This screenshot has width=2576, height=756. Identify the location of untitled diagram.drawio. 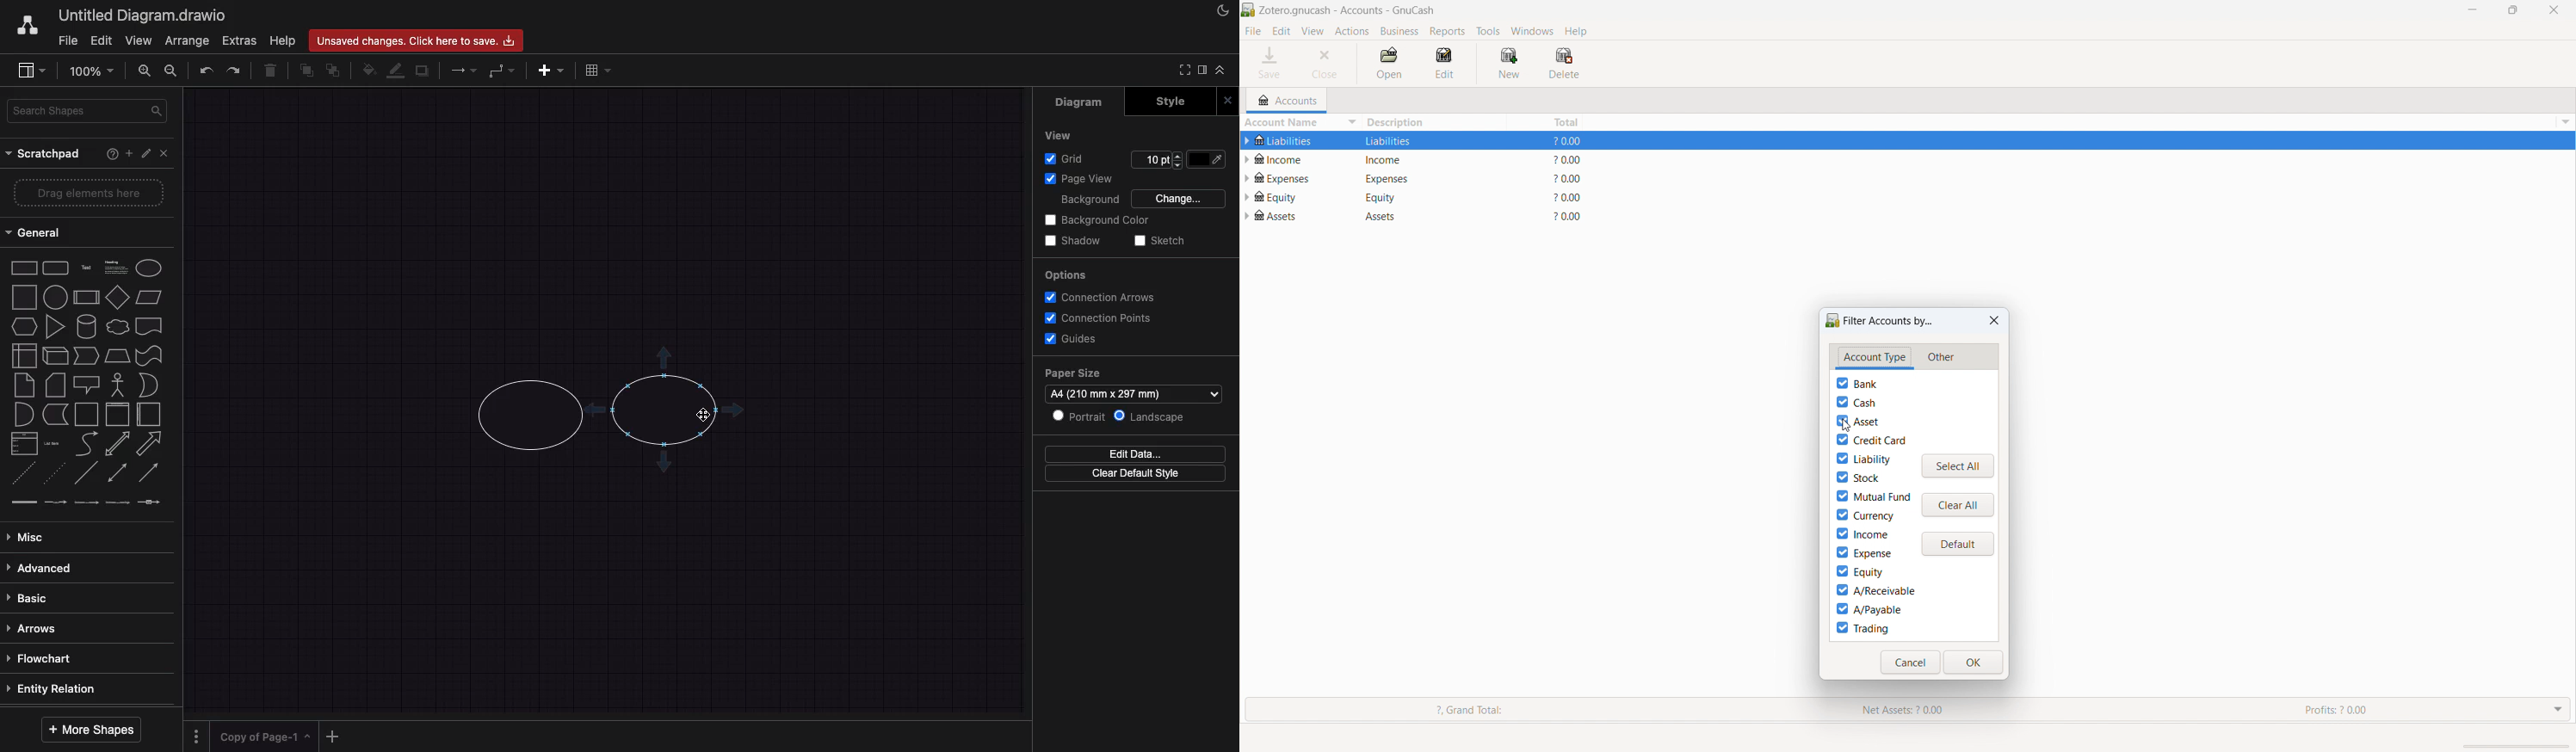
(143, 16).